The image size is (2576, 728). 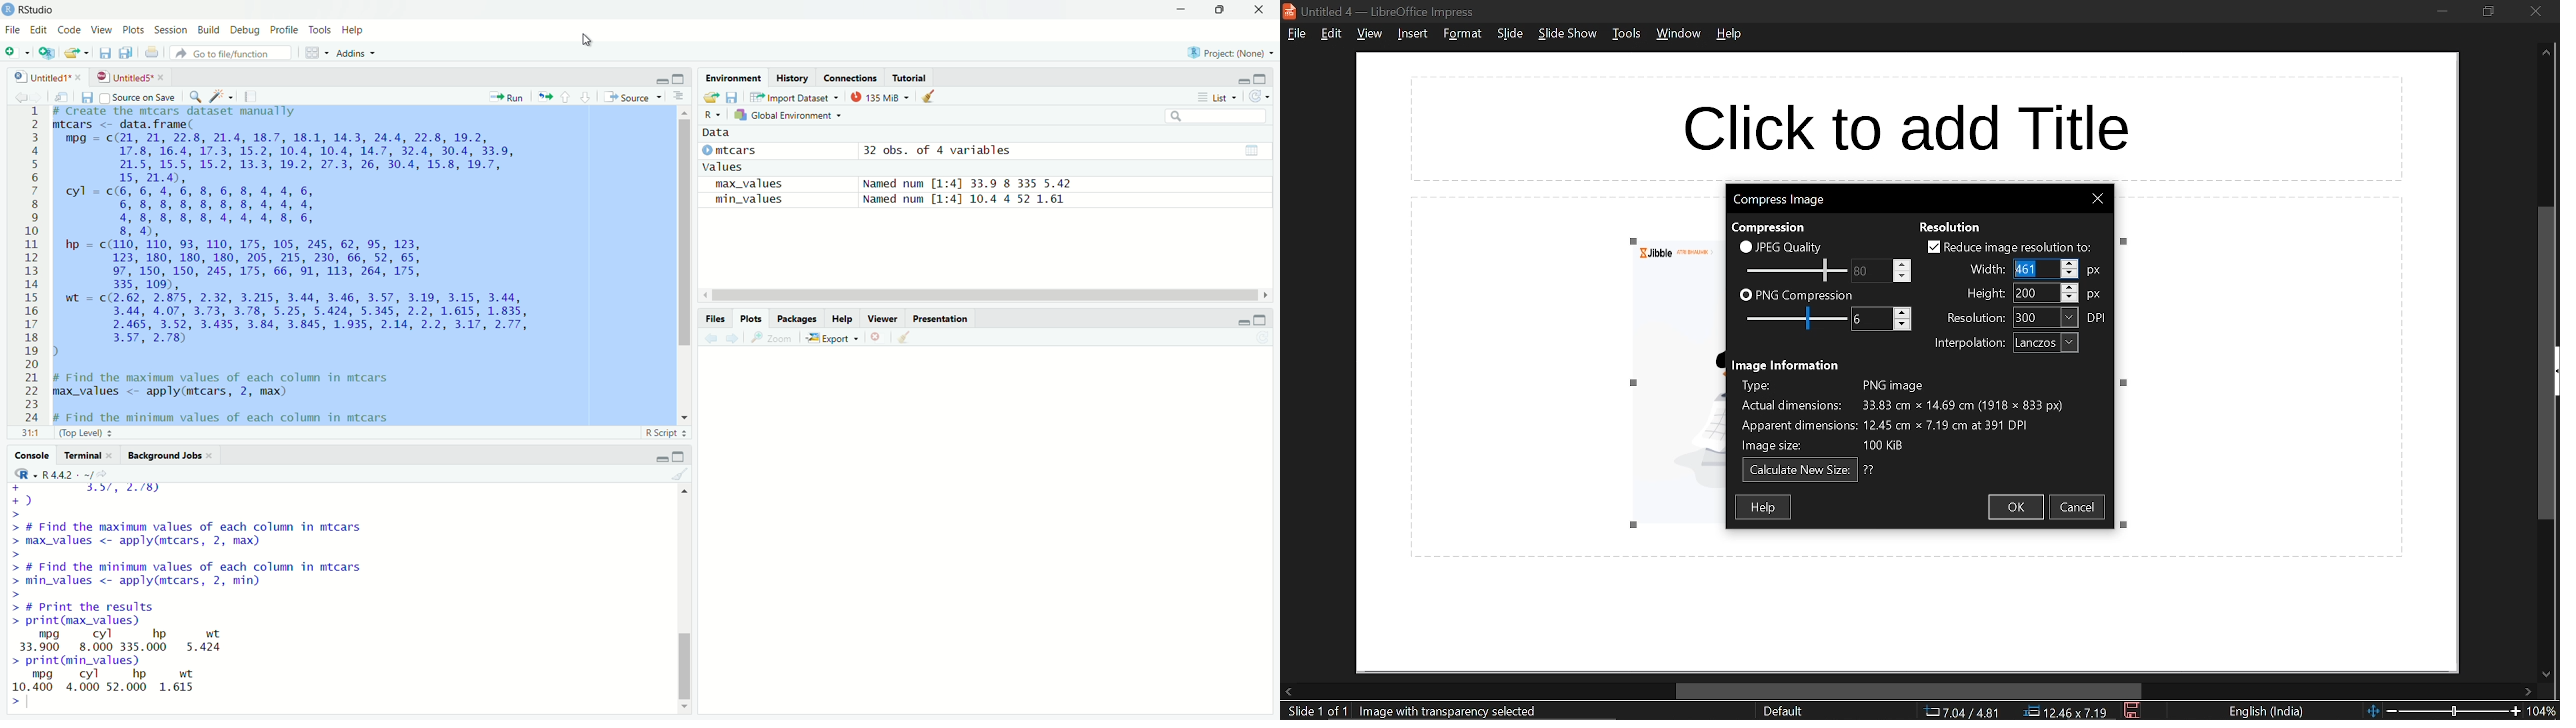 I want to click on Plots, so click(x=748, y=316).